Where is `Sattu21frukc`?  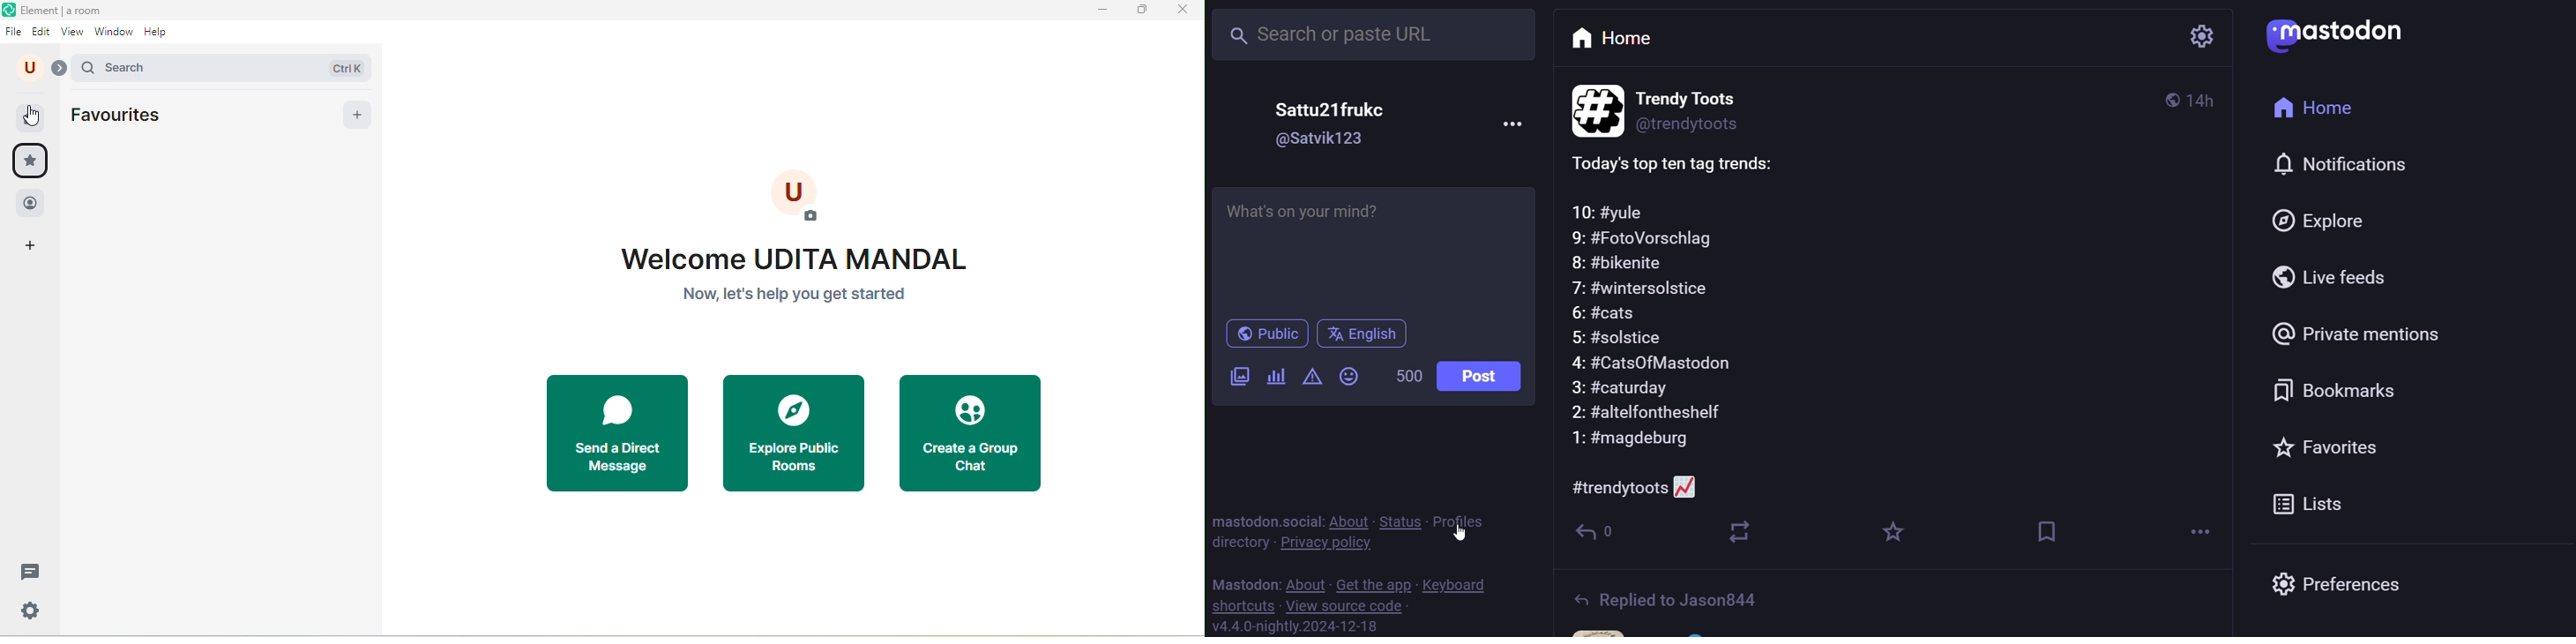
Sattu21frukc is located at coordinates (1334, 109).